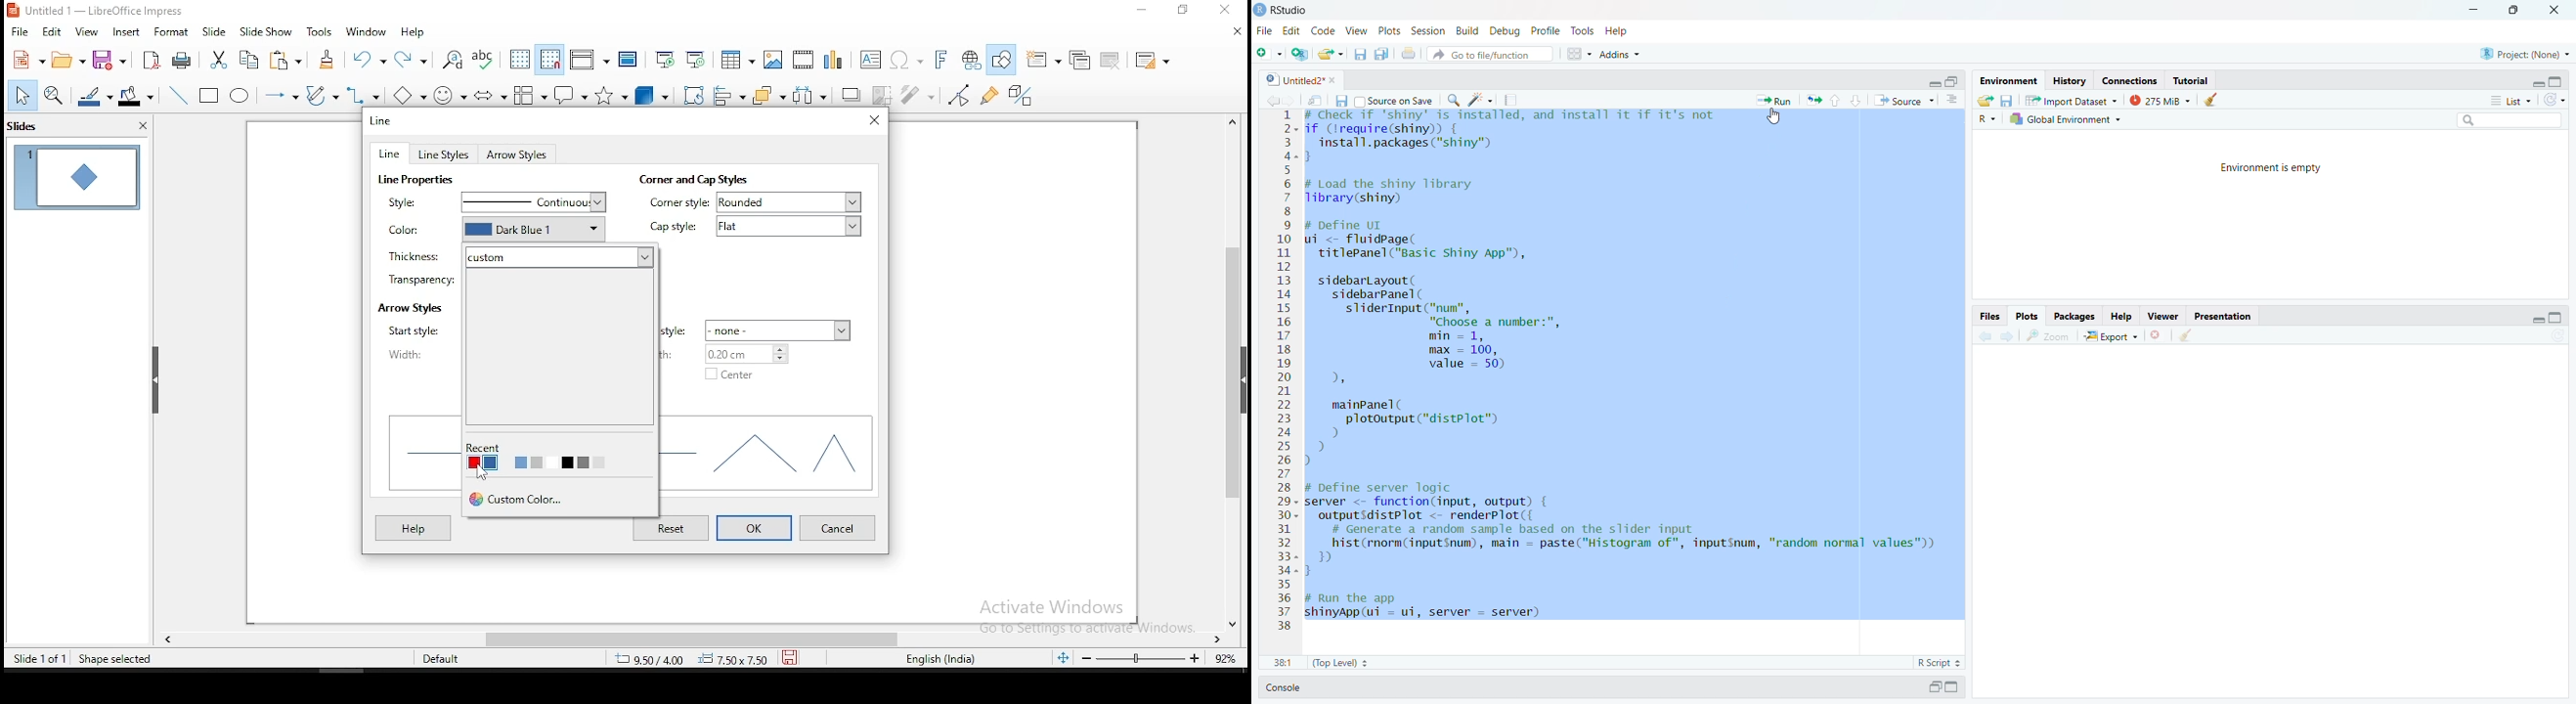 The height and width of the screenshot is (728, 2576). What do you see at coordinates (1935, 687) in the screenshot?
I see `resize` at bounding box center [1935, 687].